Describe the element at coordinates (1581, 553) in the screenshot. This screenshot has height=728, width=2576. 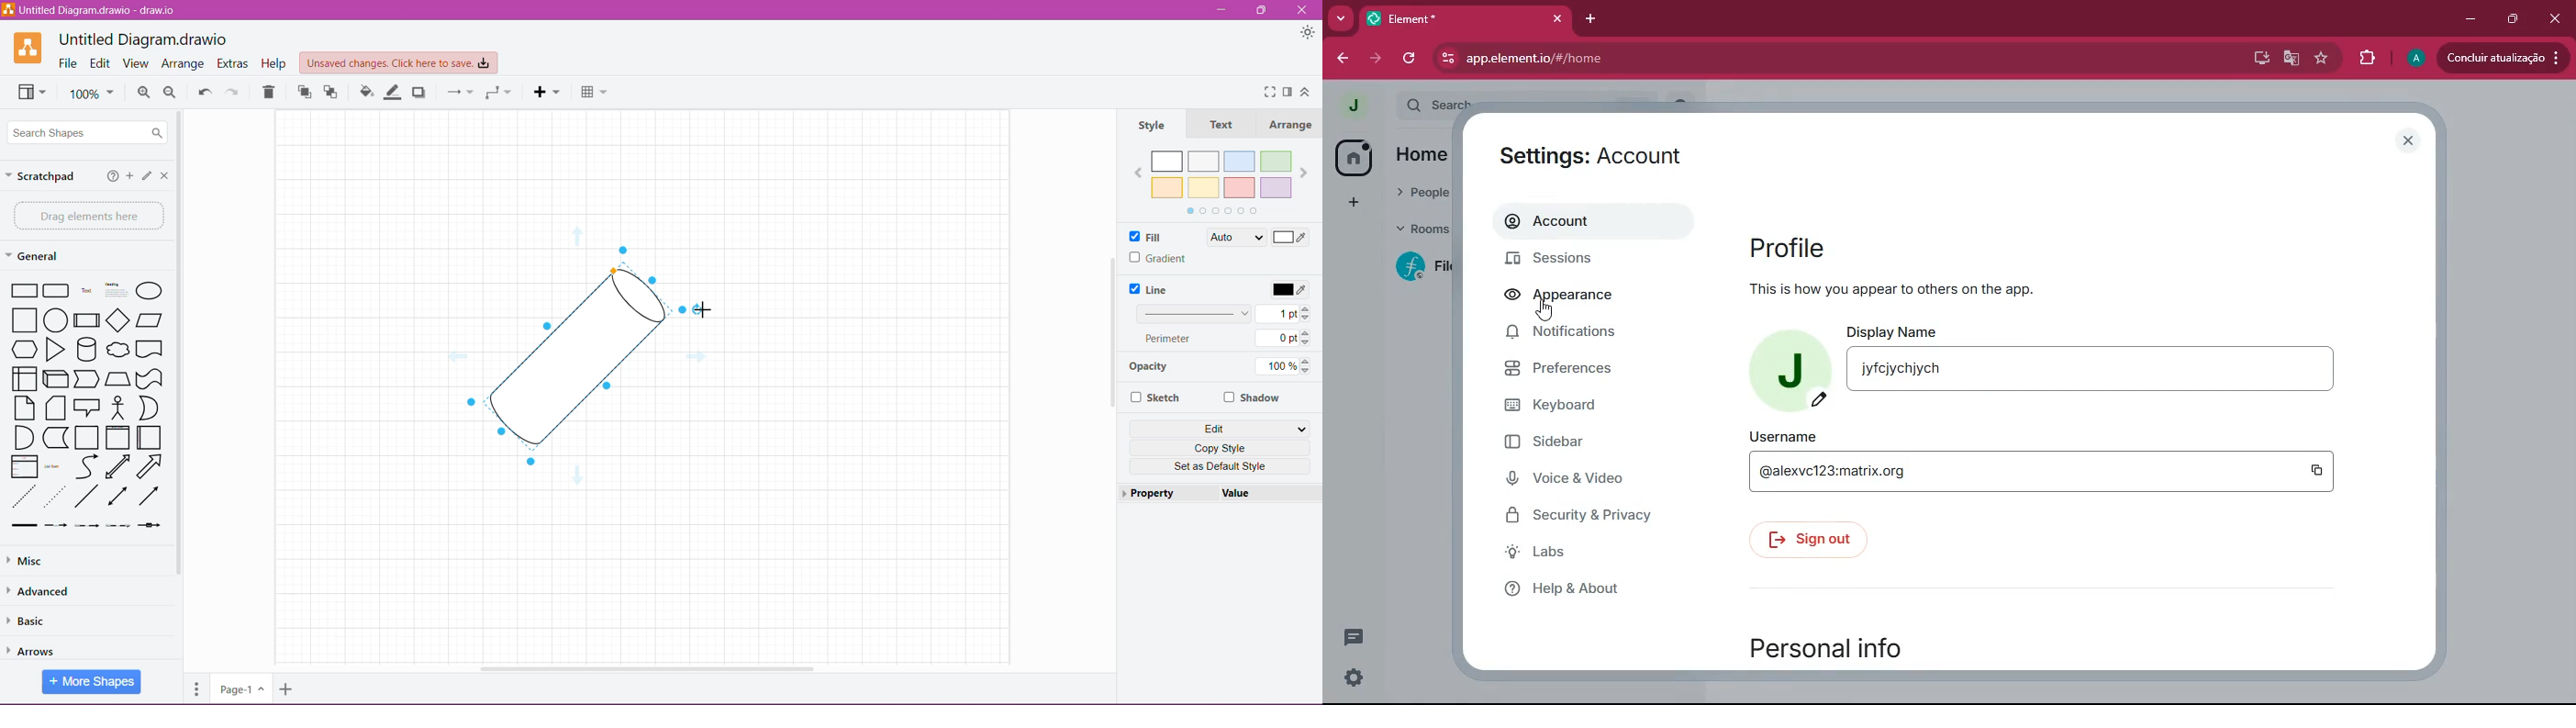
I see `labs` at that location.